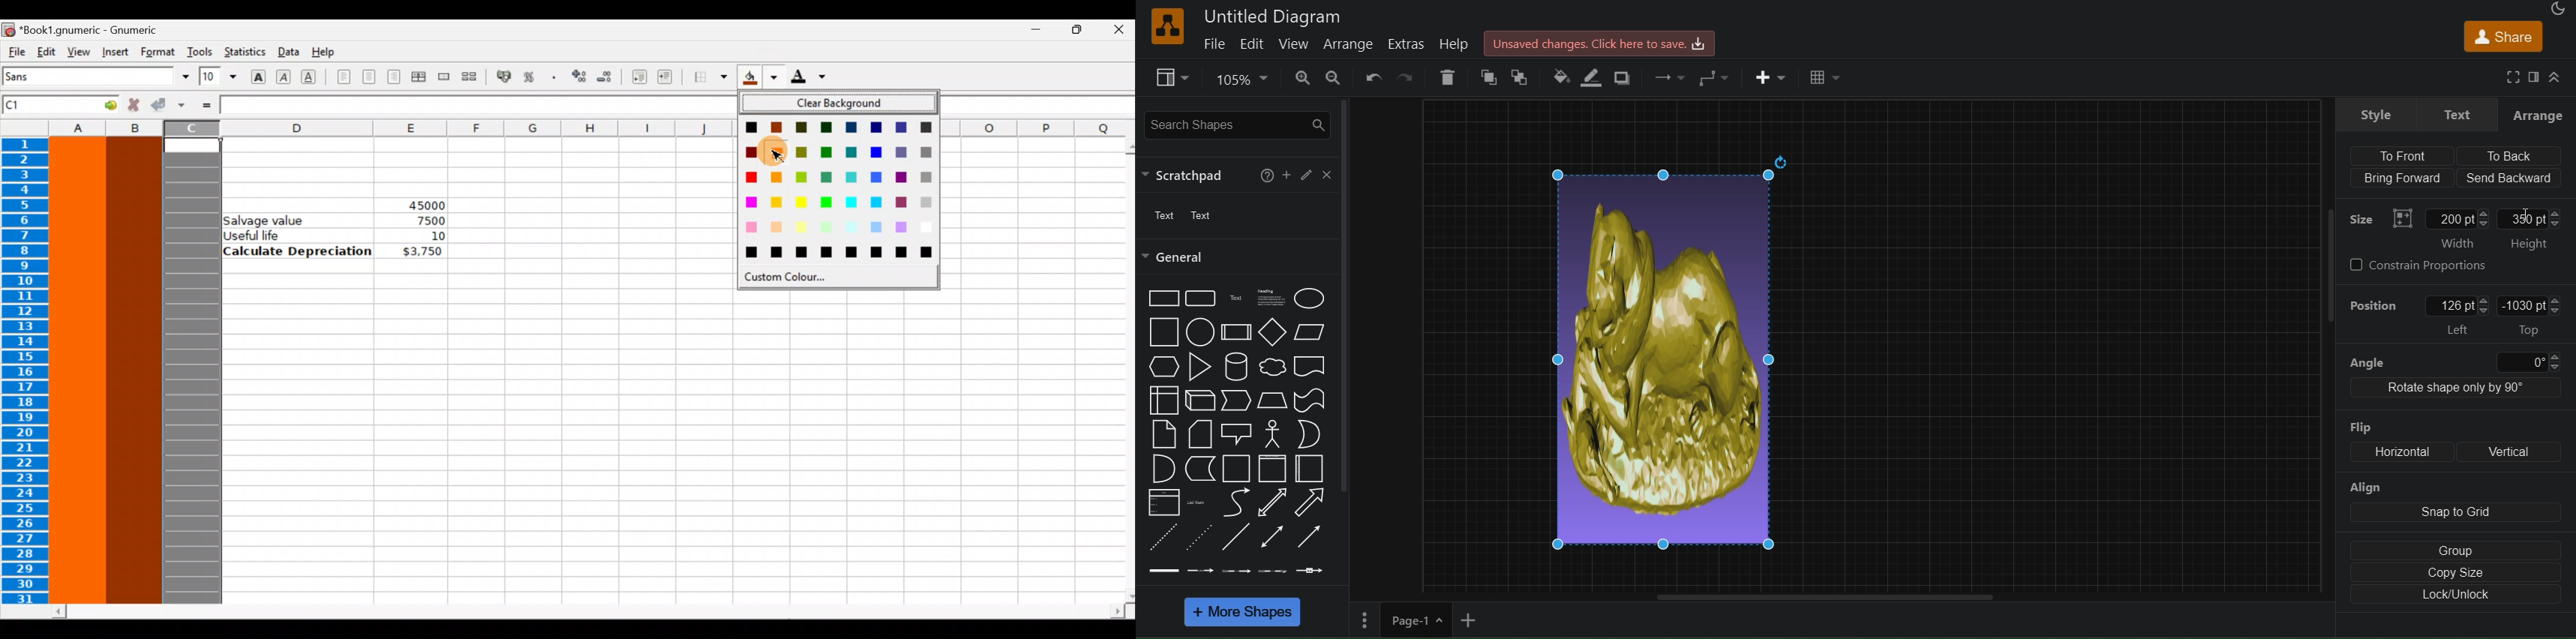 The height and width of the screenshot is (644, 2576). Describe the element at coordinates (244, 53) in the screenshot. I see `Statistics` at that location.